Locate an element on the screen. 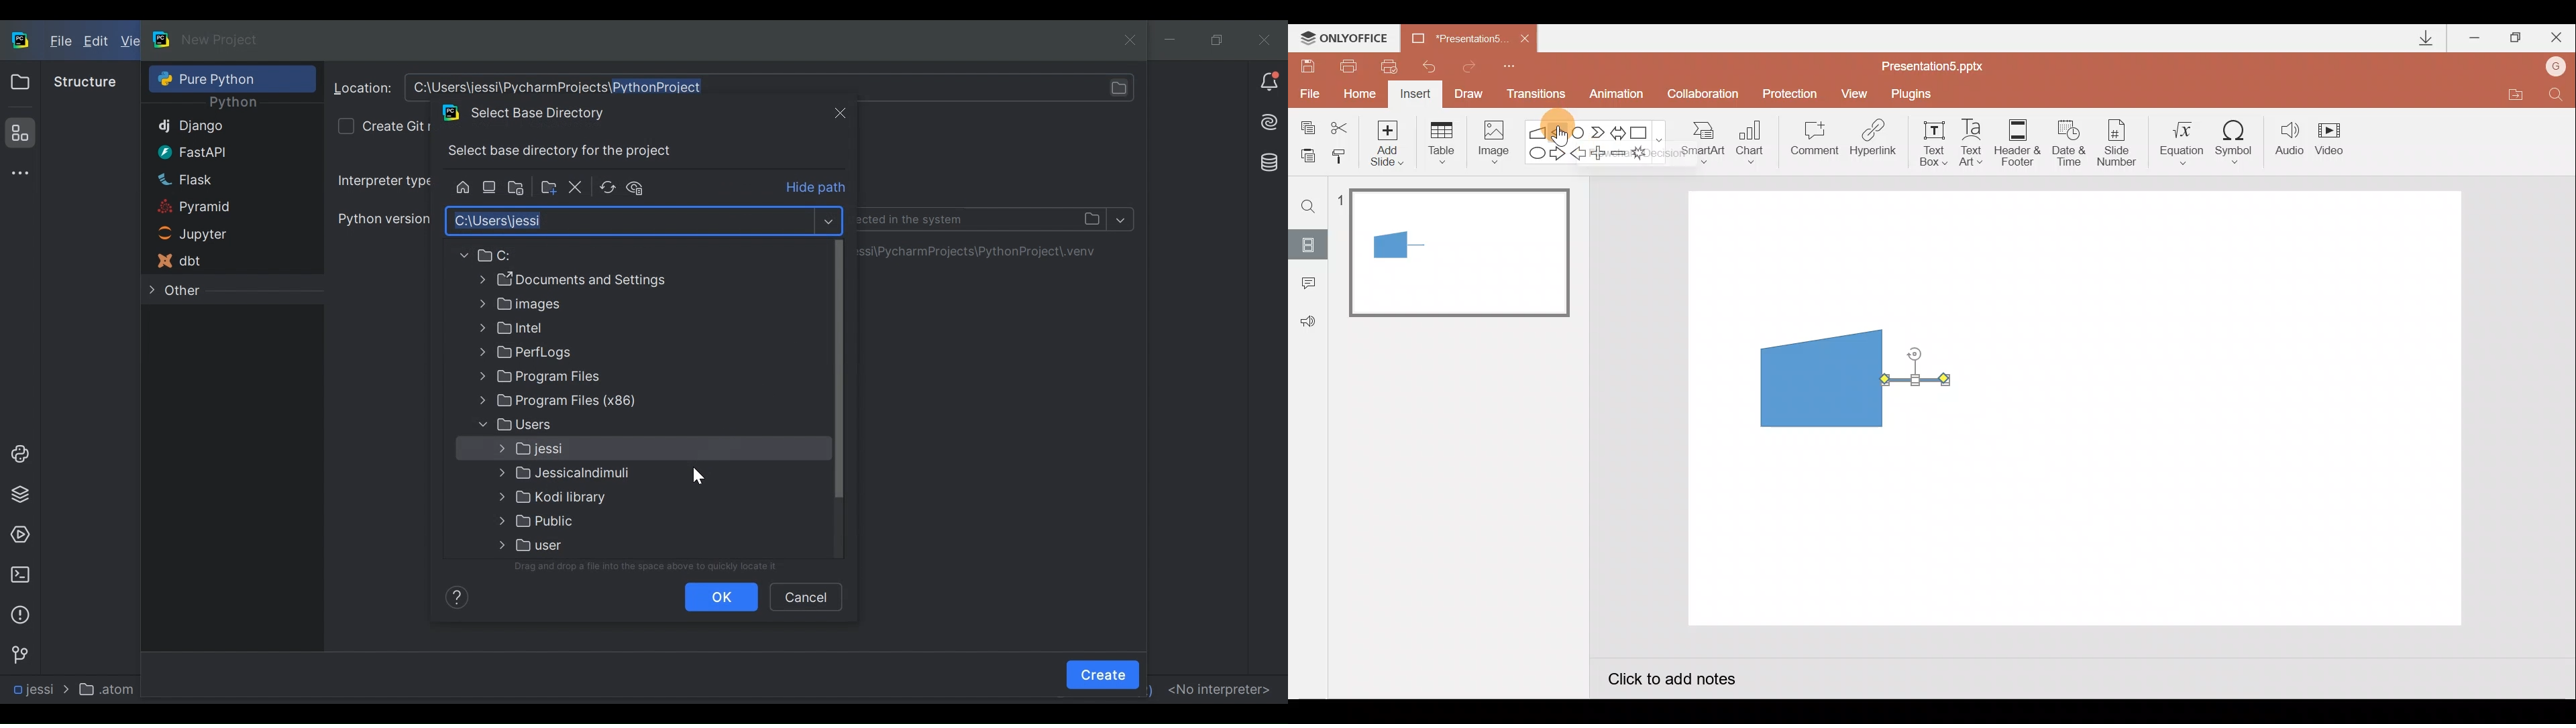  Refresh is located at coordinates (607, 188).